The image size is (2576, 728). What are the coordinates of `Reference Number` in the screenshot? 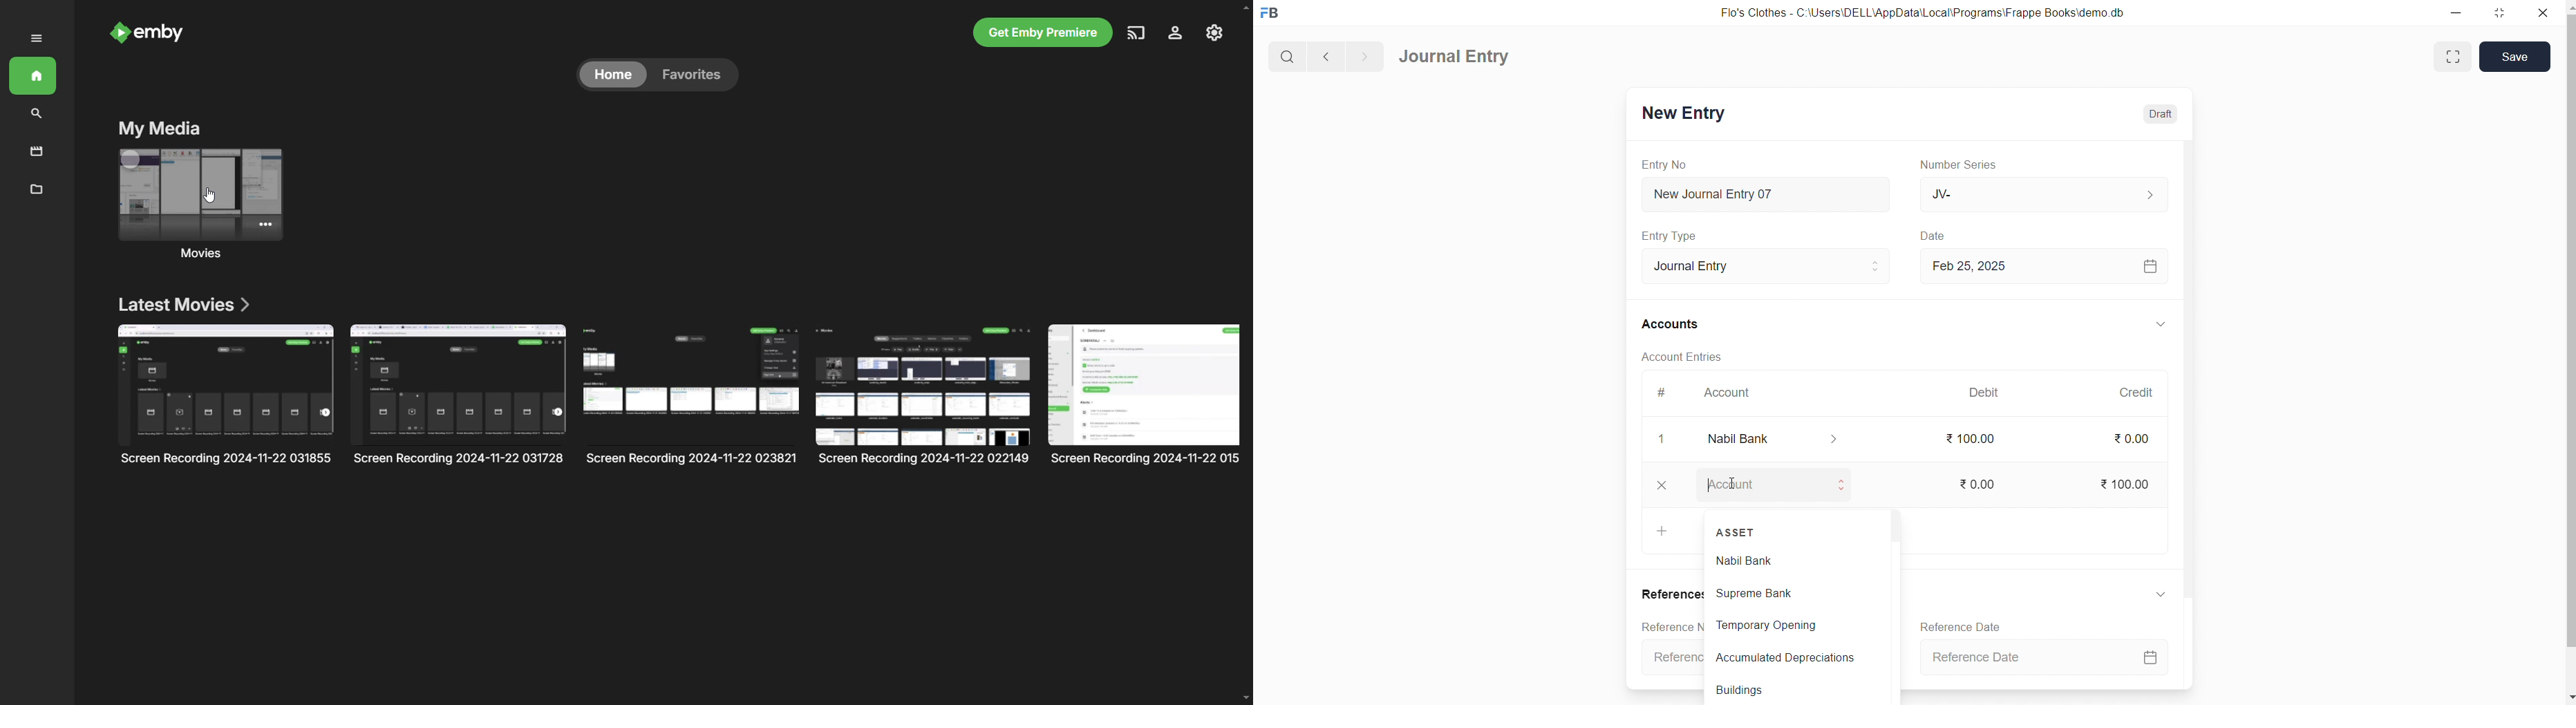 It's located at (1678, 657).